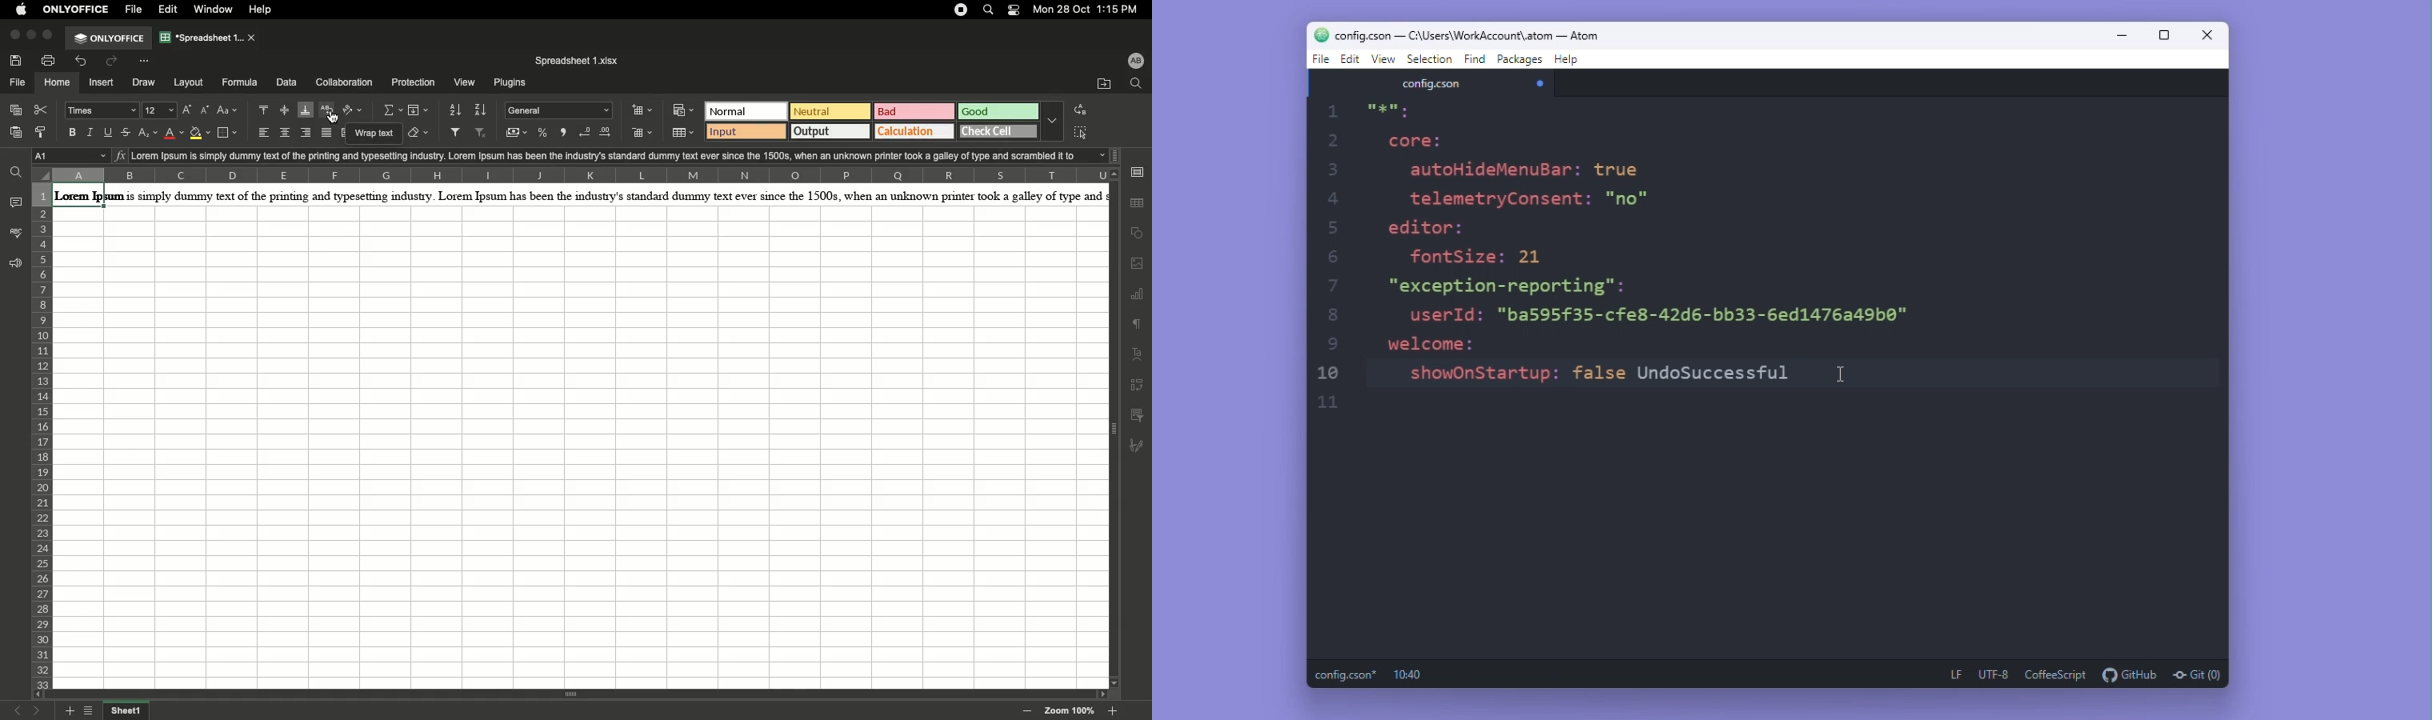  What do you see at coordinates (683, 110) in the screenshot?
I see `Conditional formatting` at bounding box center [683, 110].